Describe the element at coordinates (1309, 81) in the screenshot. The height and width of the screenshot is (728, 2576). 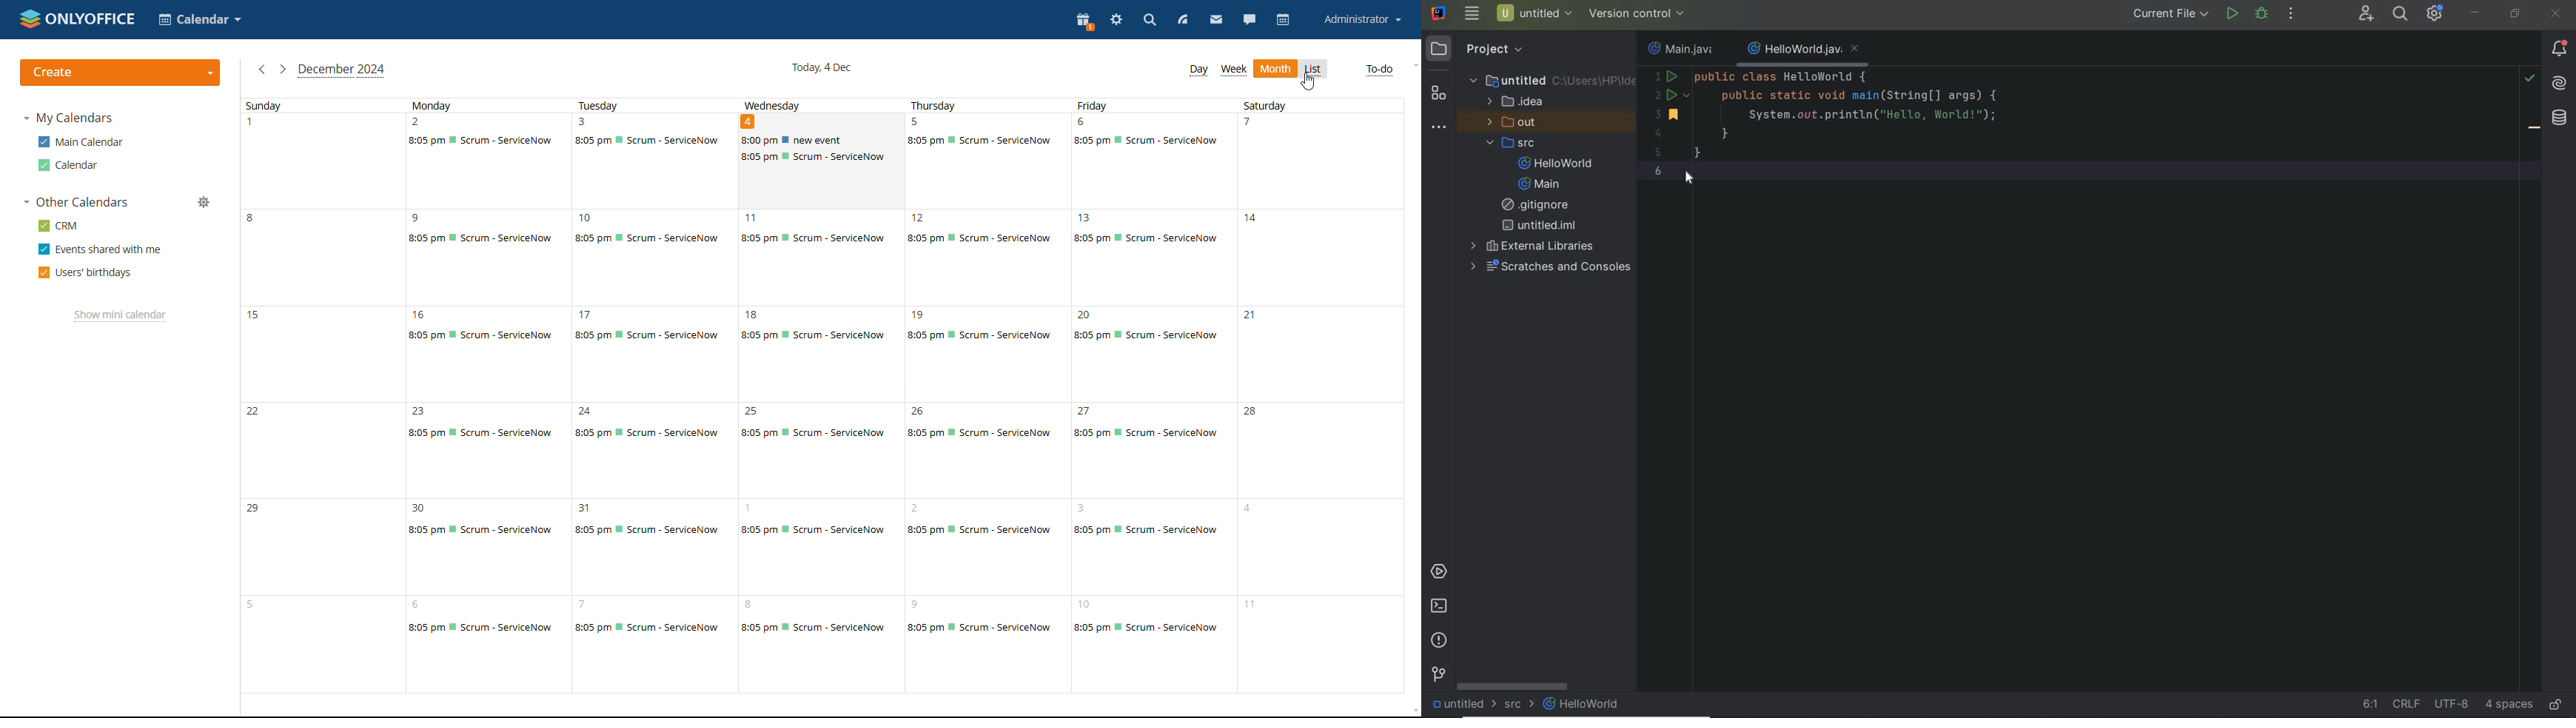
I see `cursor` at that location.